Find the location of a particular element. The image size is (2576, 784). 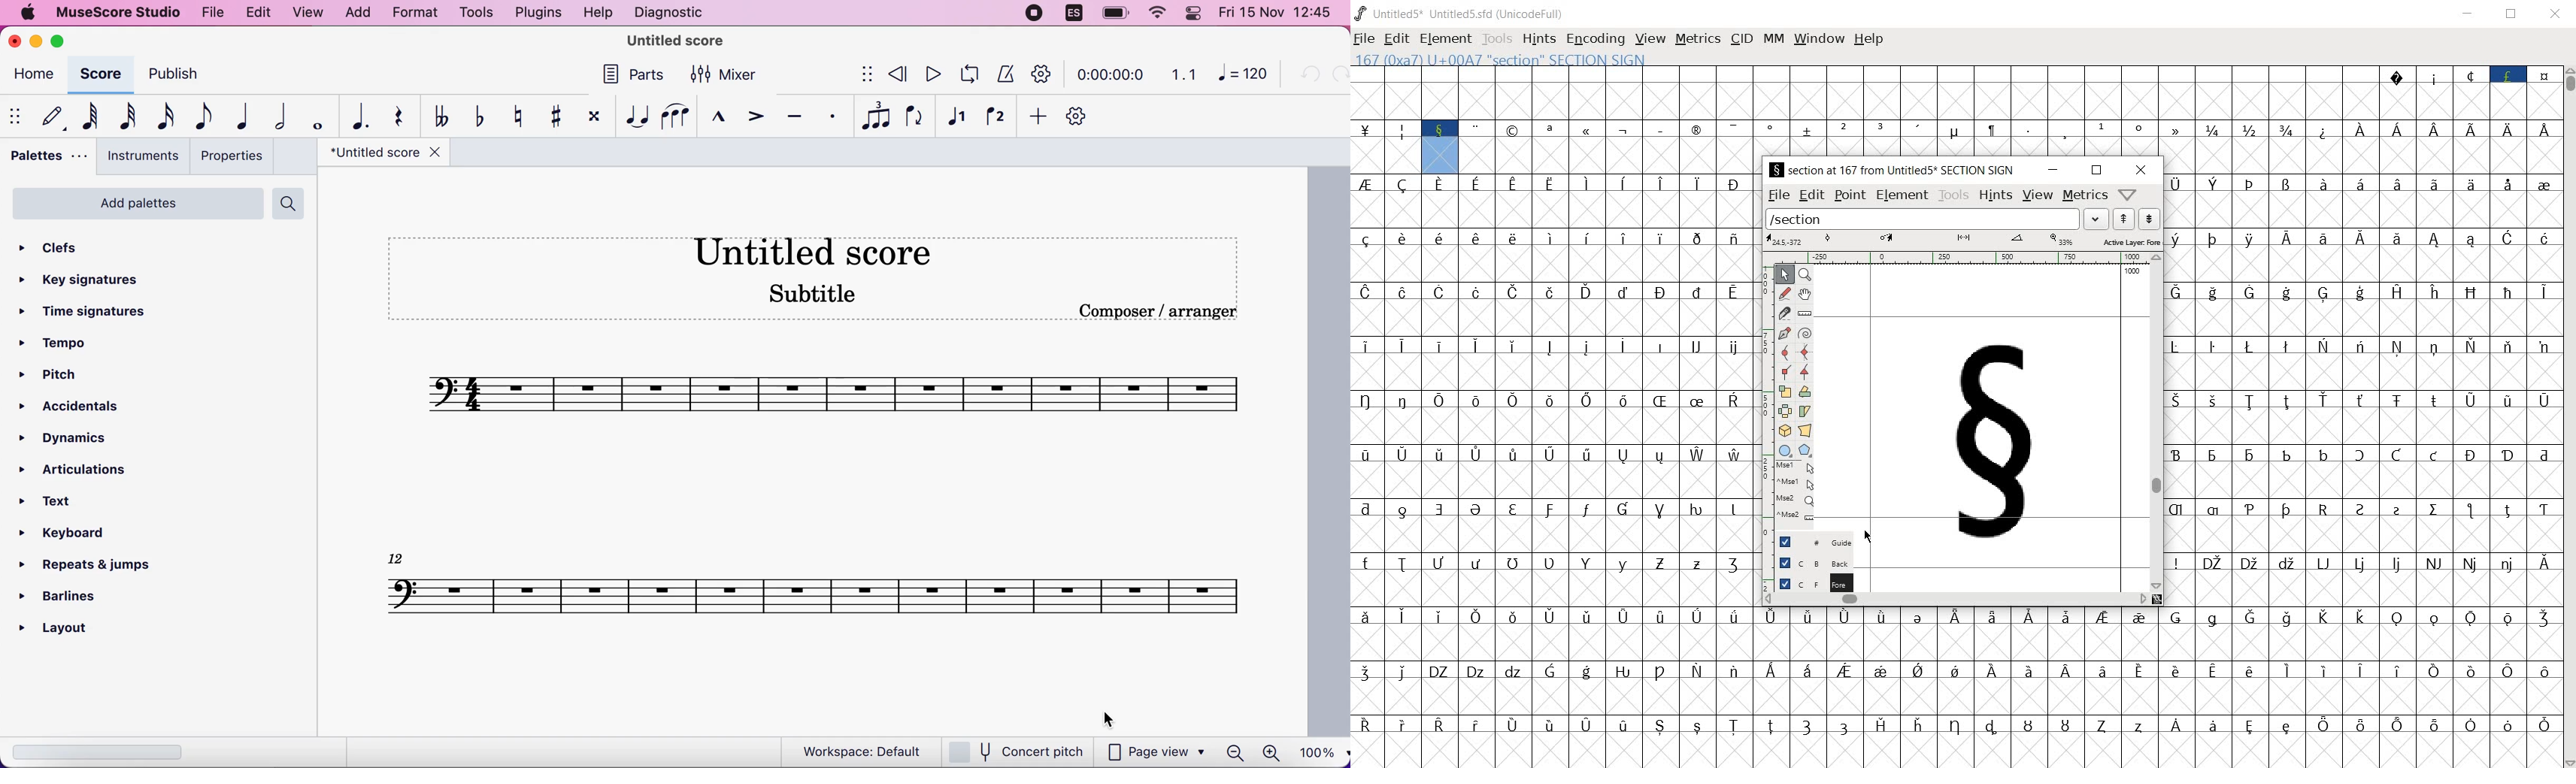

rest is located at coordinates (394, 117).